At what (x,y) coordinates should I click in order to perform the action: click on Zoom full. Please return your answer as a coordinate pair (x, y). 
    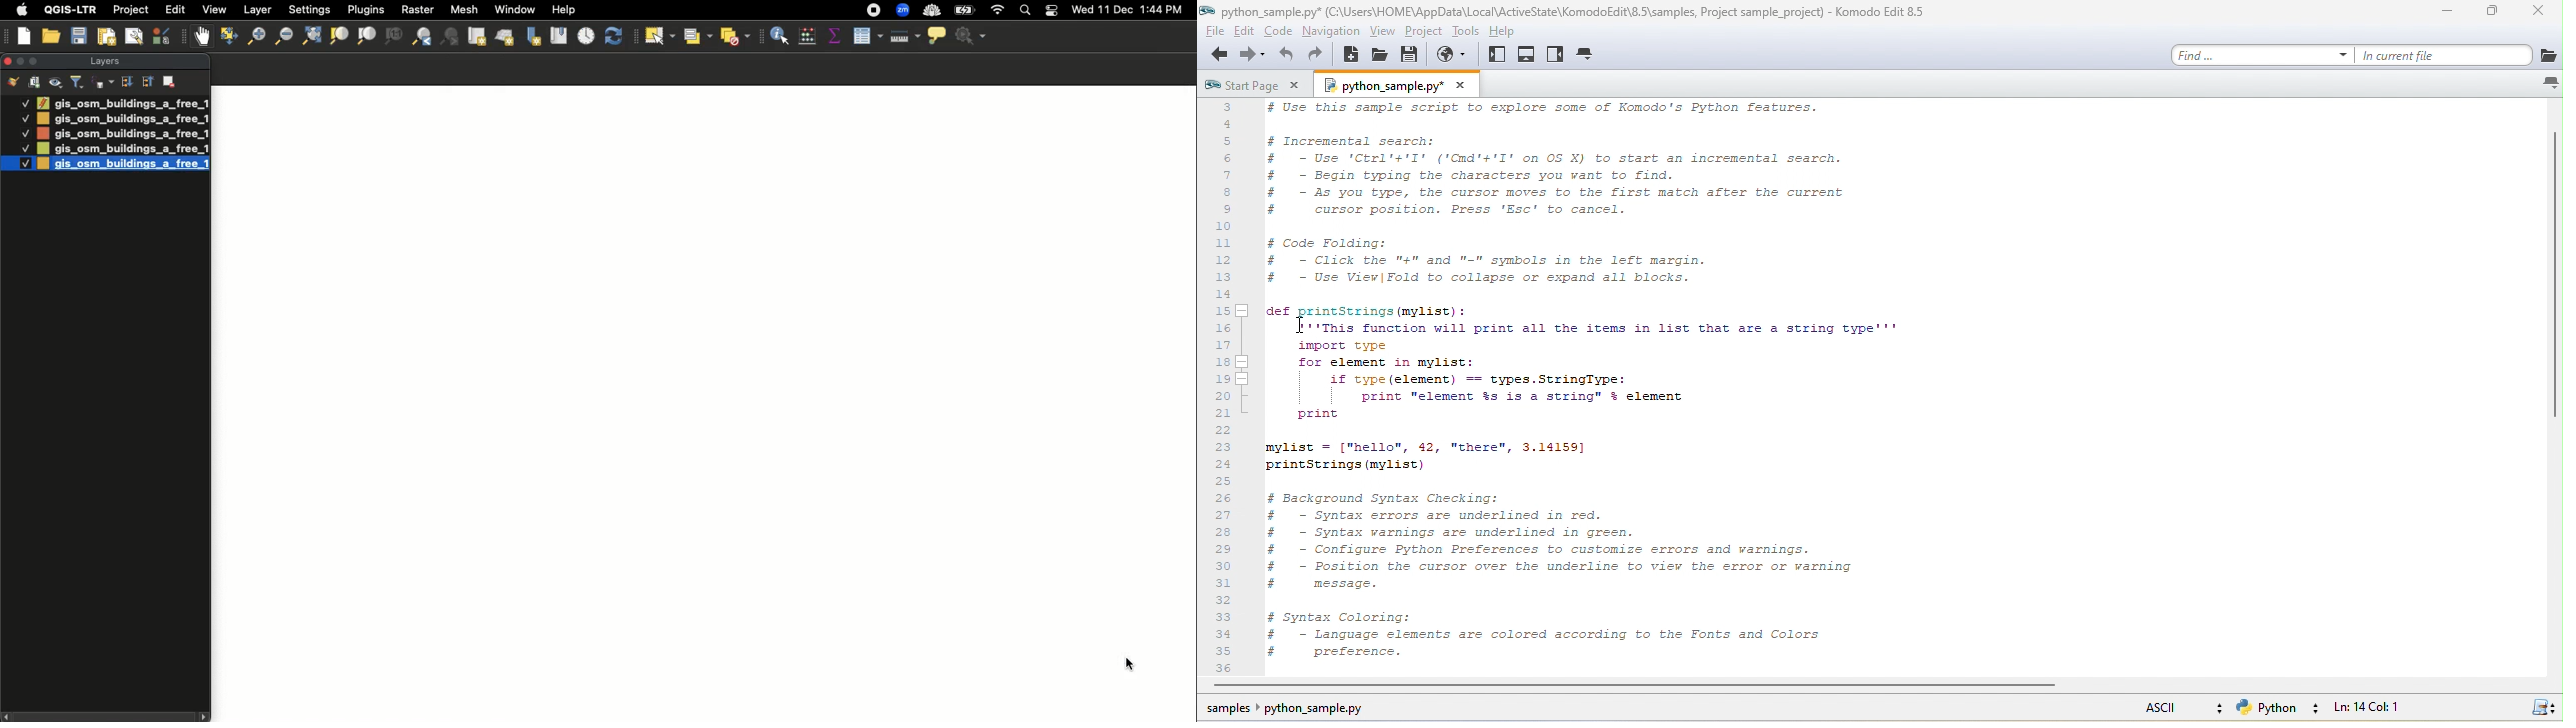
    Looking at the image, I should click on (310, 37).